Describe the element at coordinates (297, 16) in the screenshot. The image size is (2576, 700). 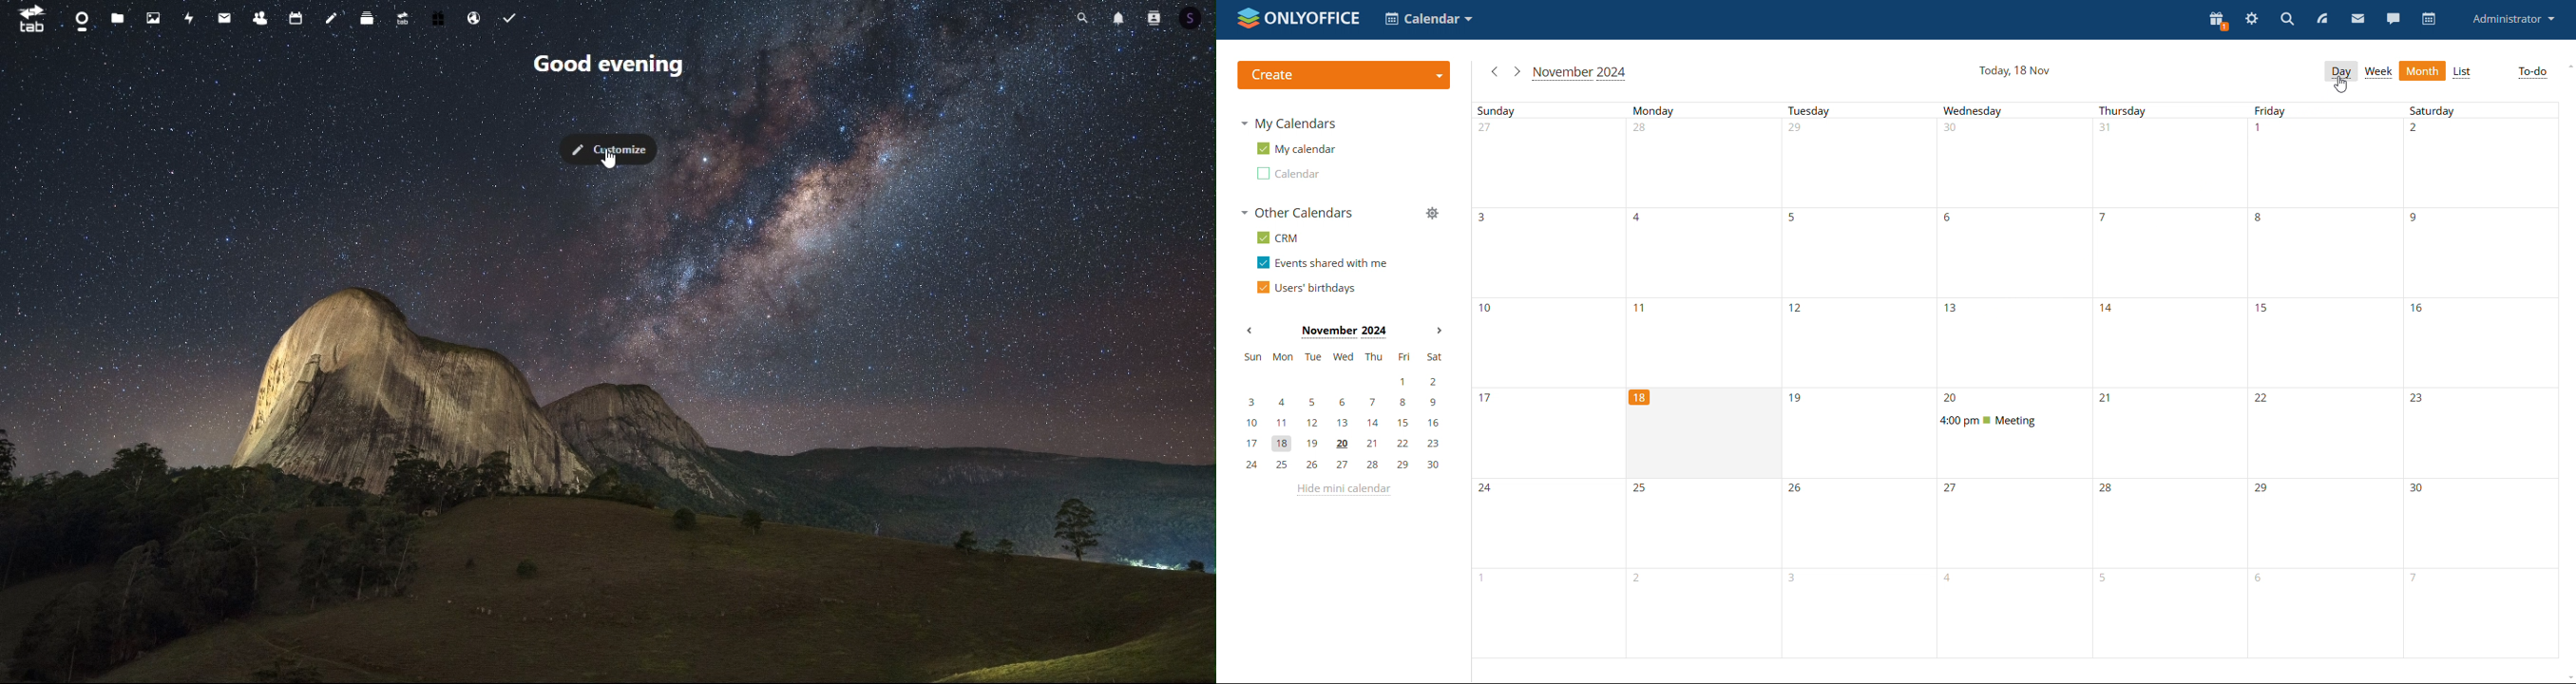
I see `calendar` at that location.